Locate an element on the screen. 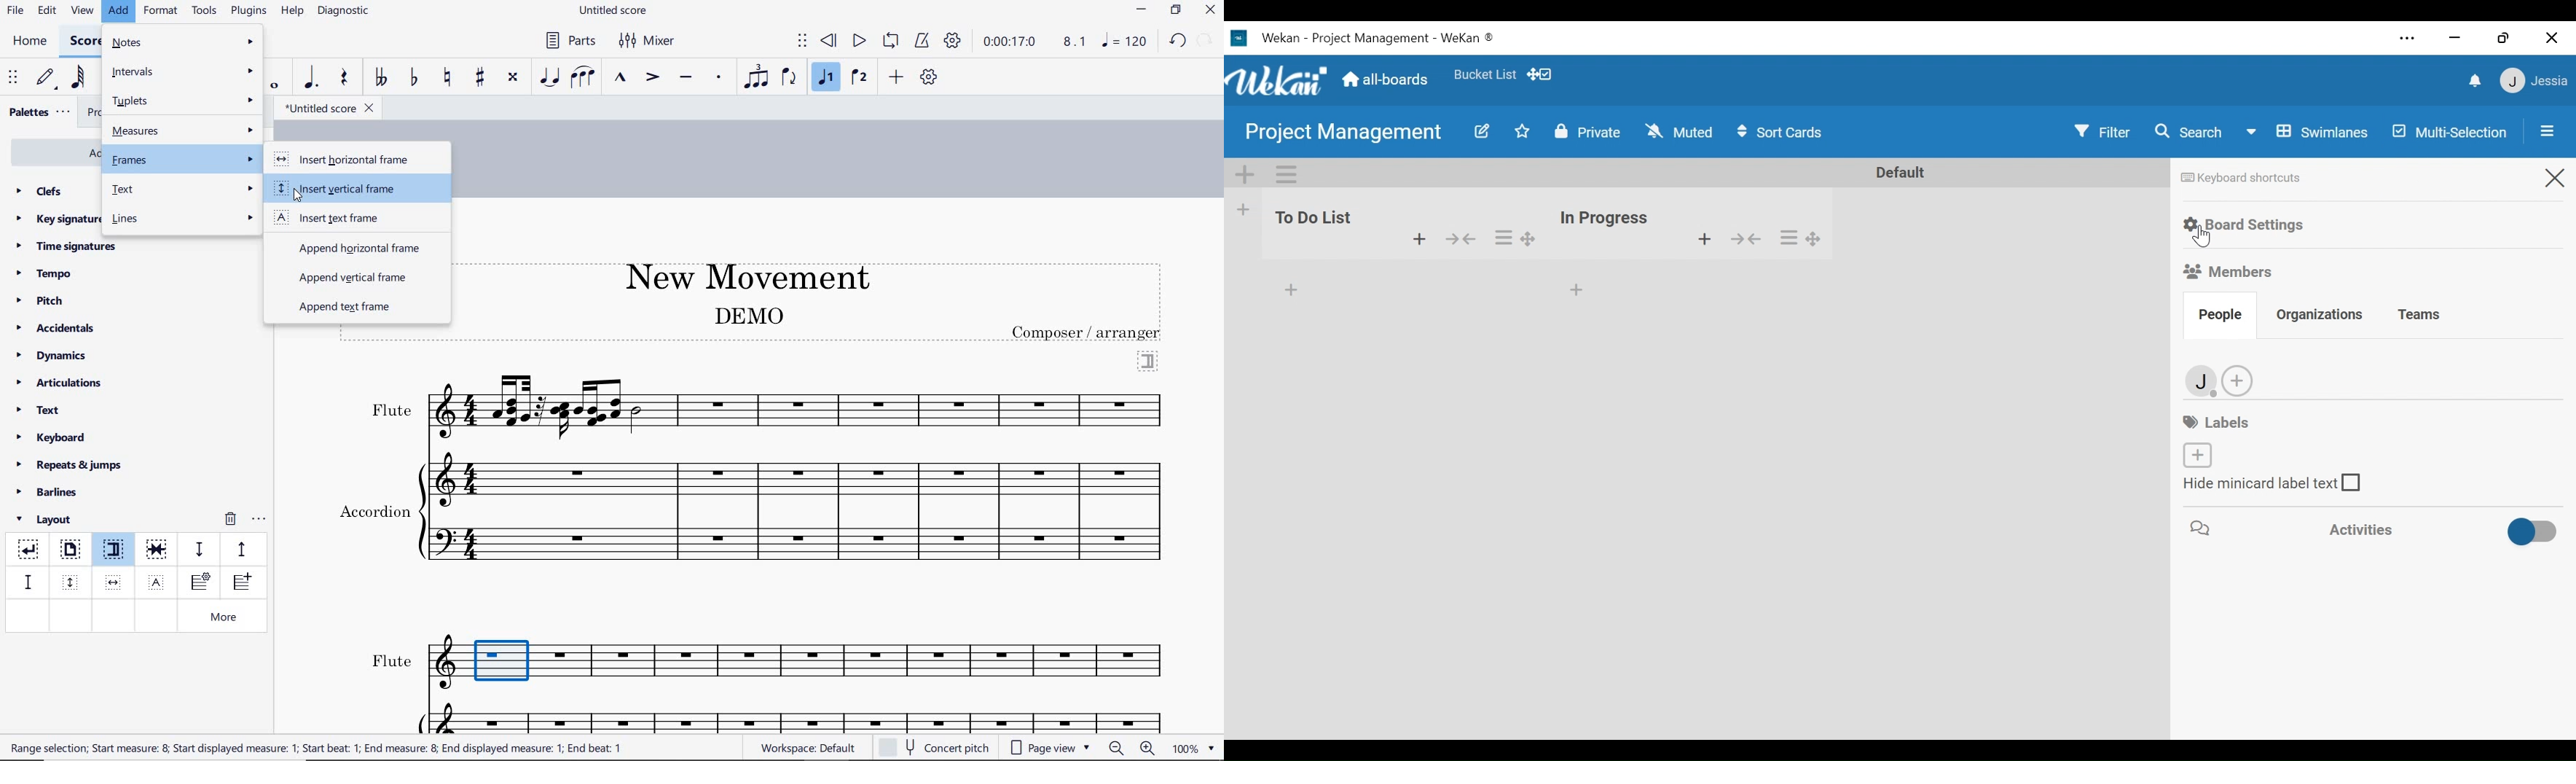  minimize is located at coordinates (2454, 39).